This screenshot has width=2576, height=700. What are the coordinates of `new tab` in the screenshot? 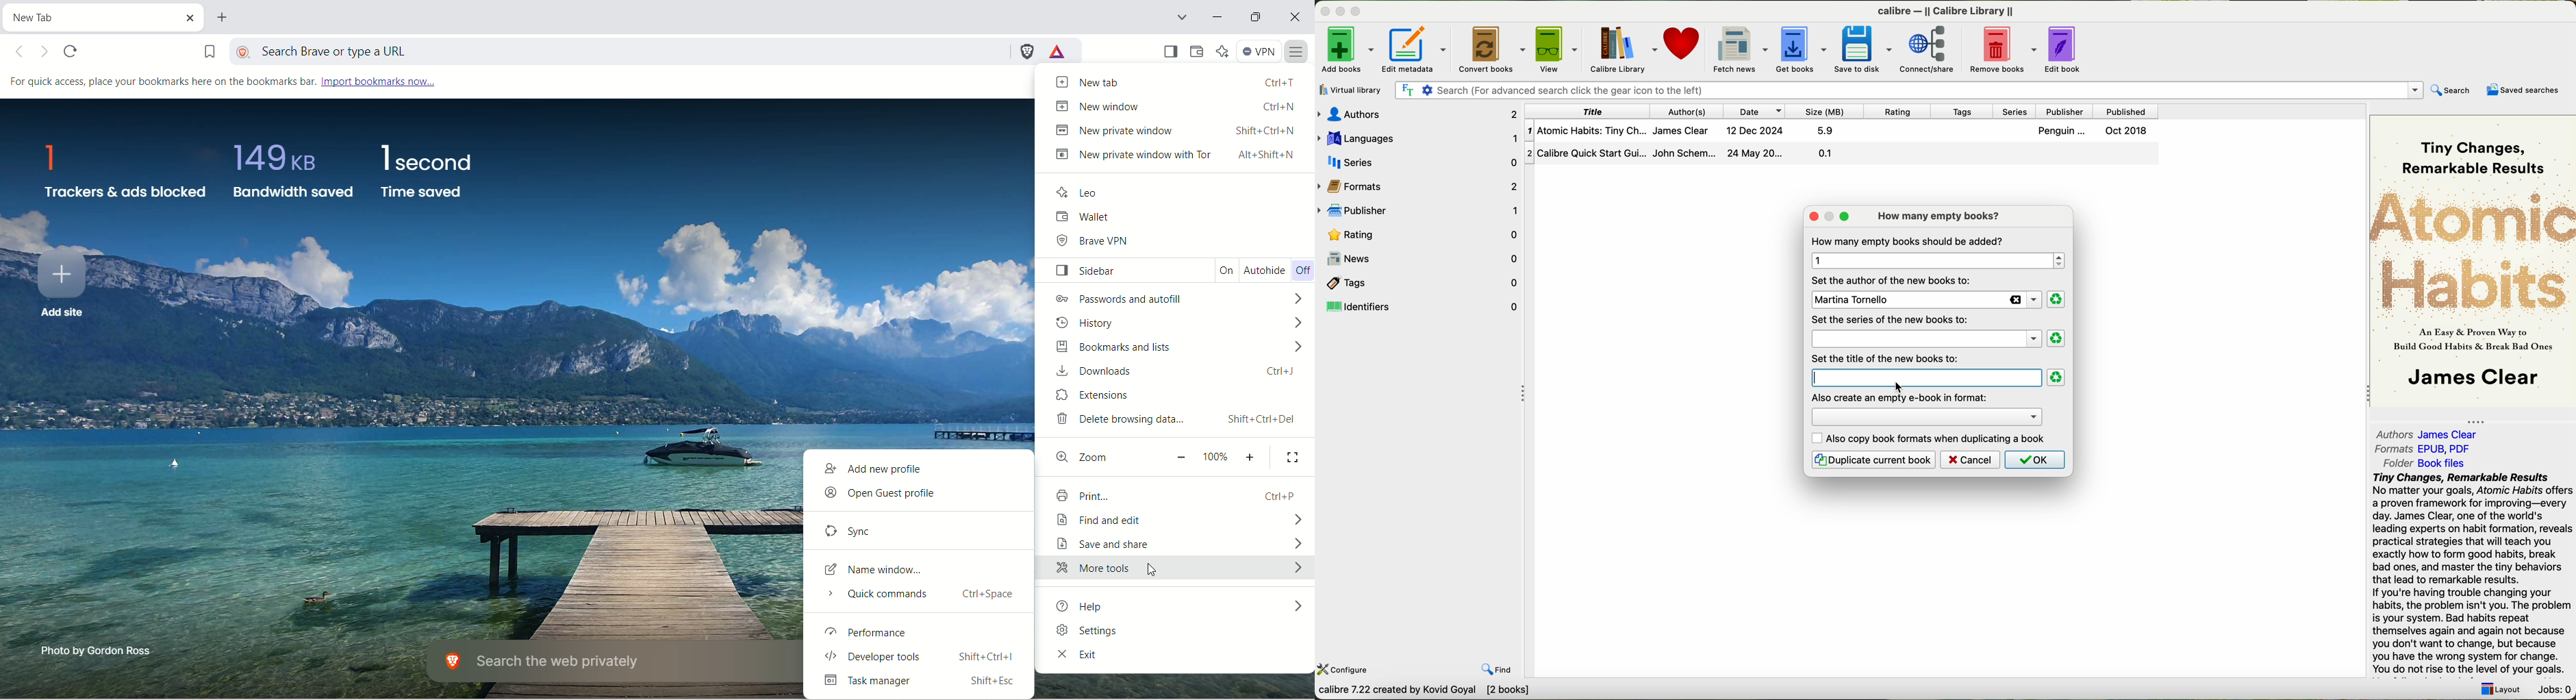 It's located at (227, 19).